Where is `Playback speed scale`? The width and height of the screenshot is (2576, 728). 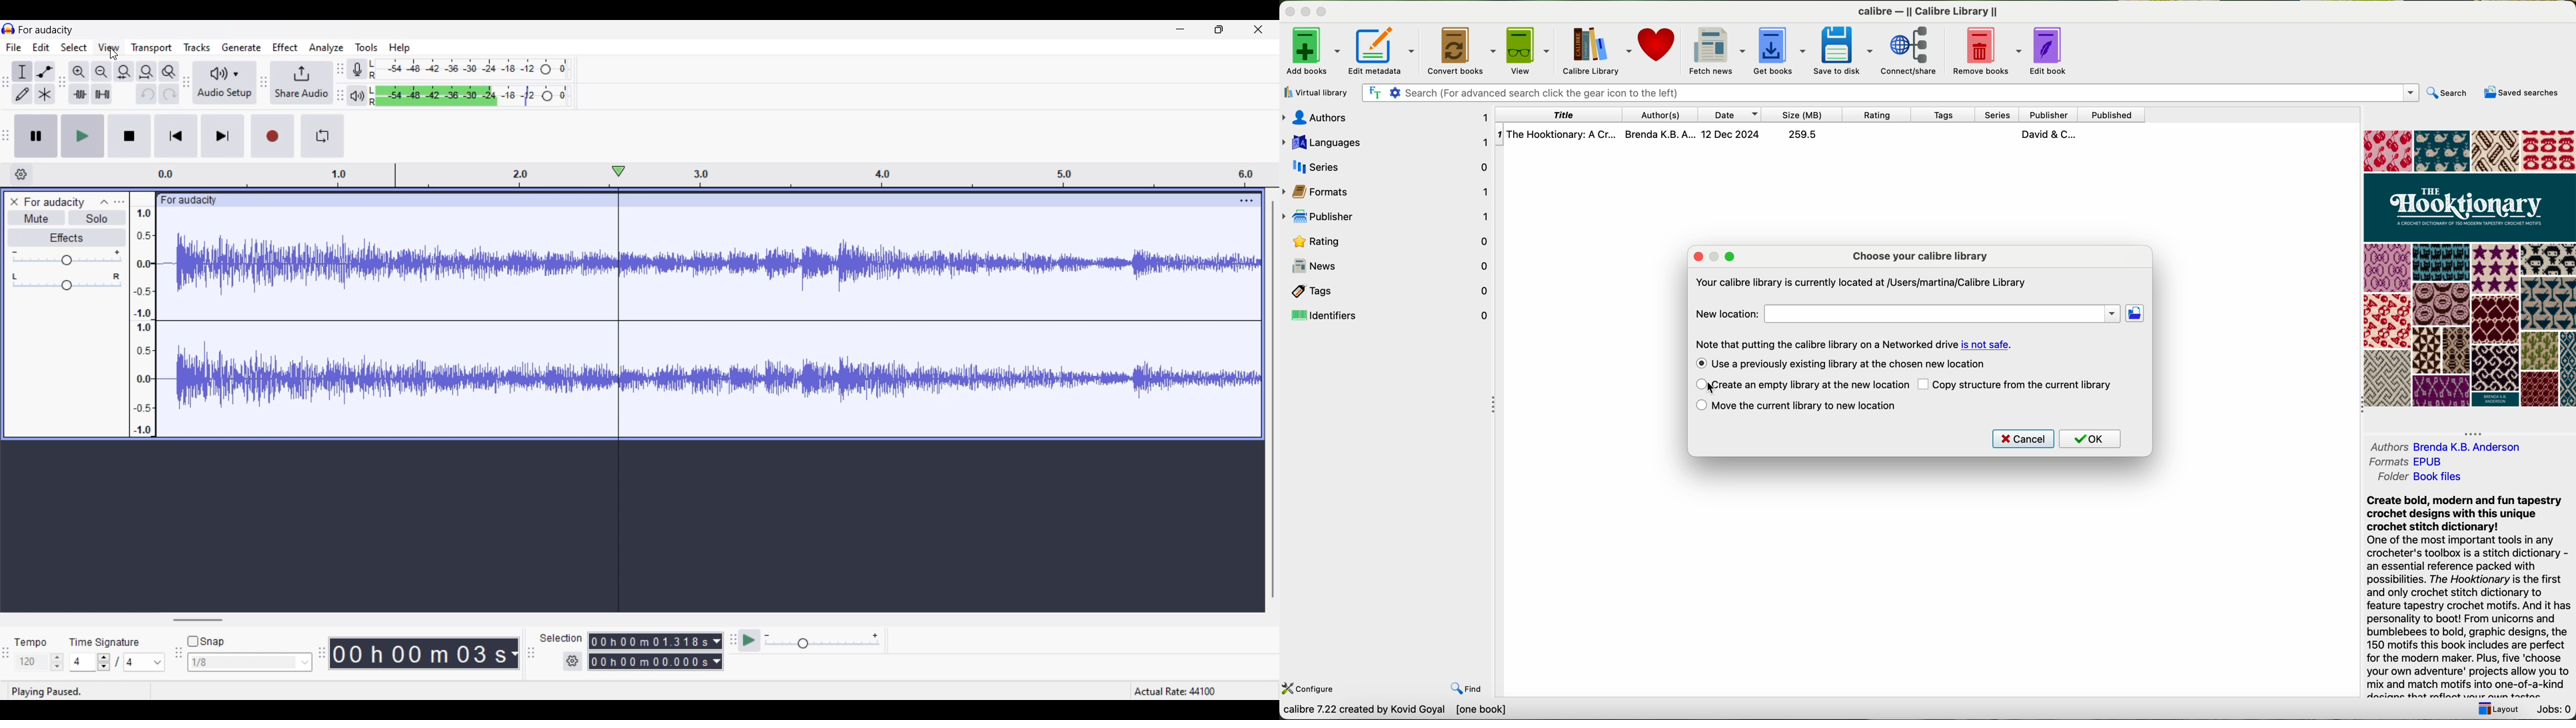
Playback speed scale is located at coordinates (822, 641).